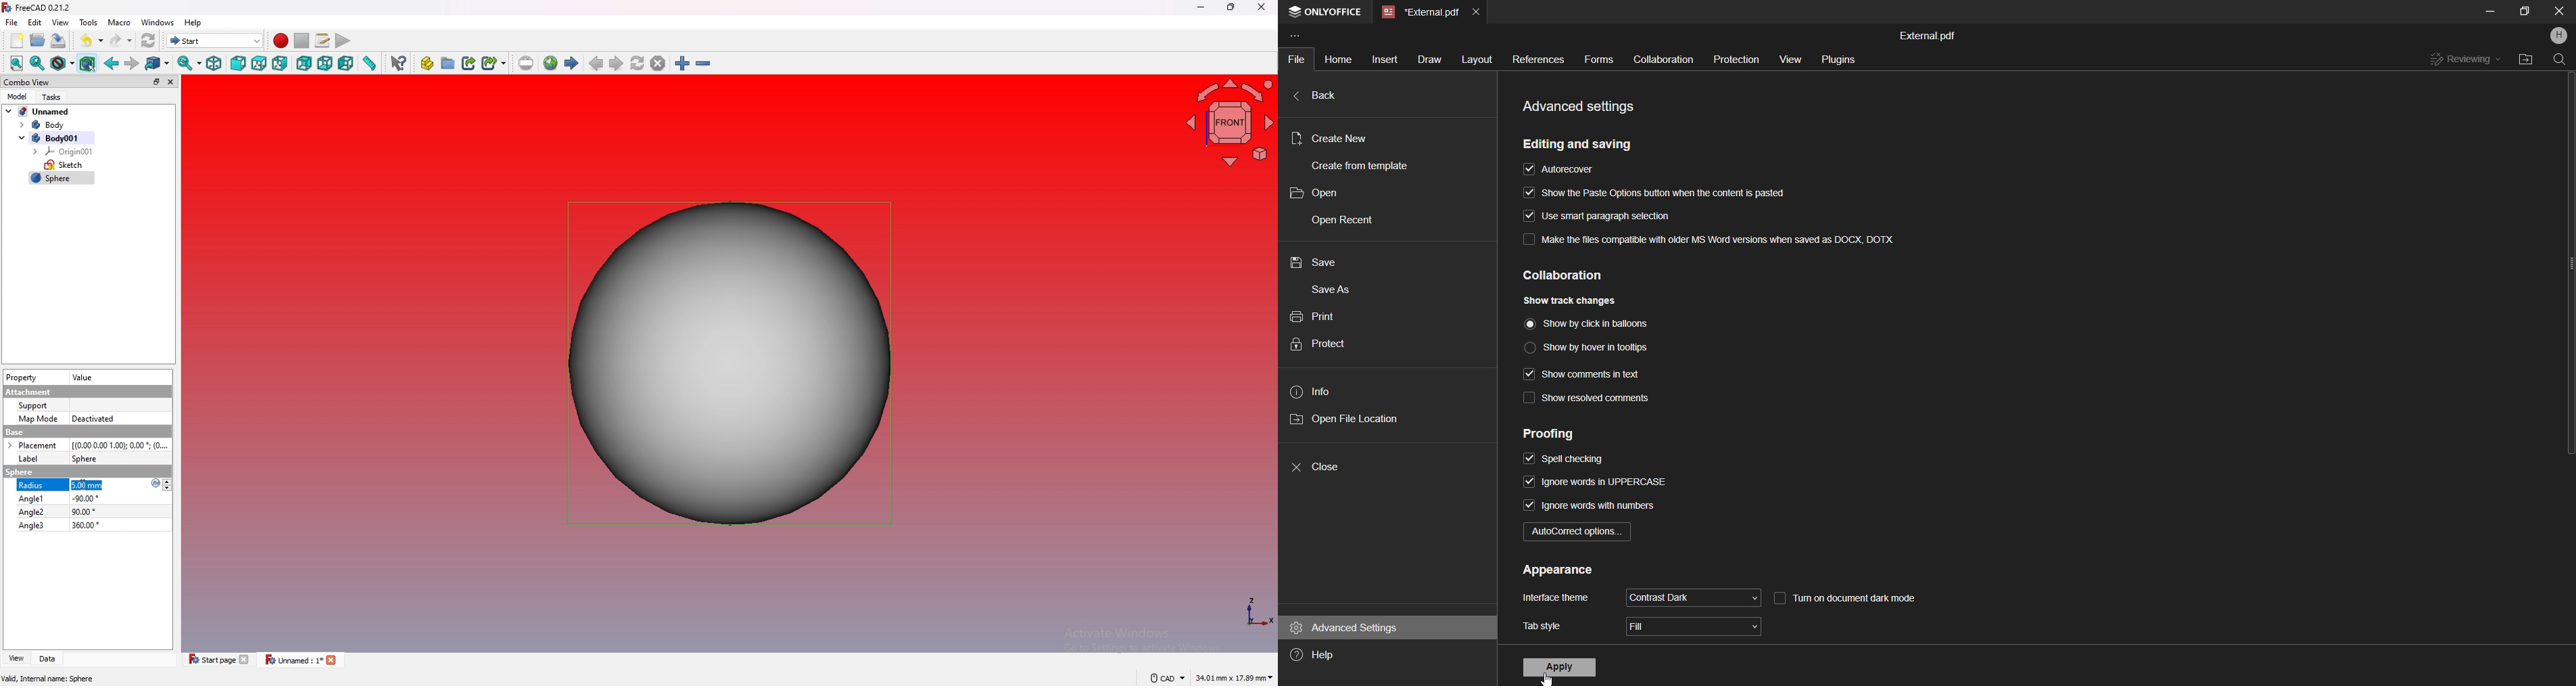 This screenshot has height=700, width=2576. I want to click on create sublink, so click(494, 63).